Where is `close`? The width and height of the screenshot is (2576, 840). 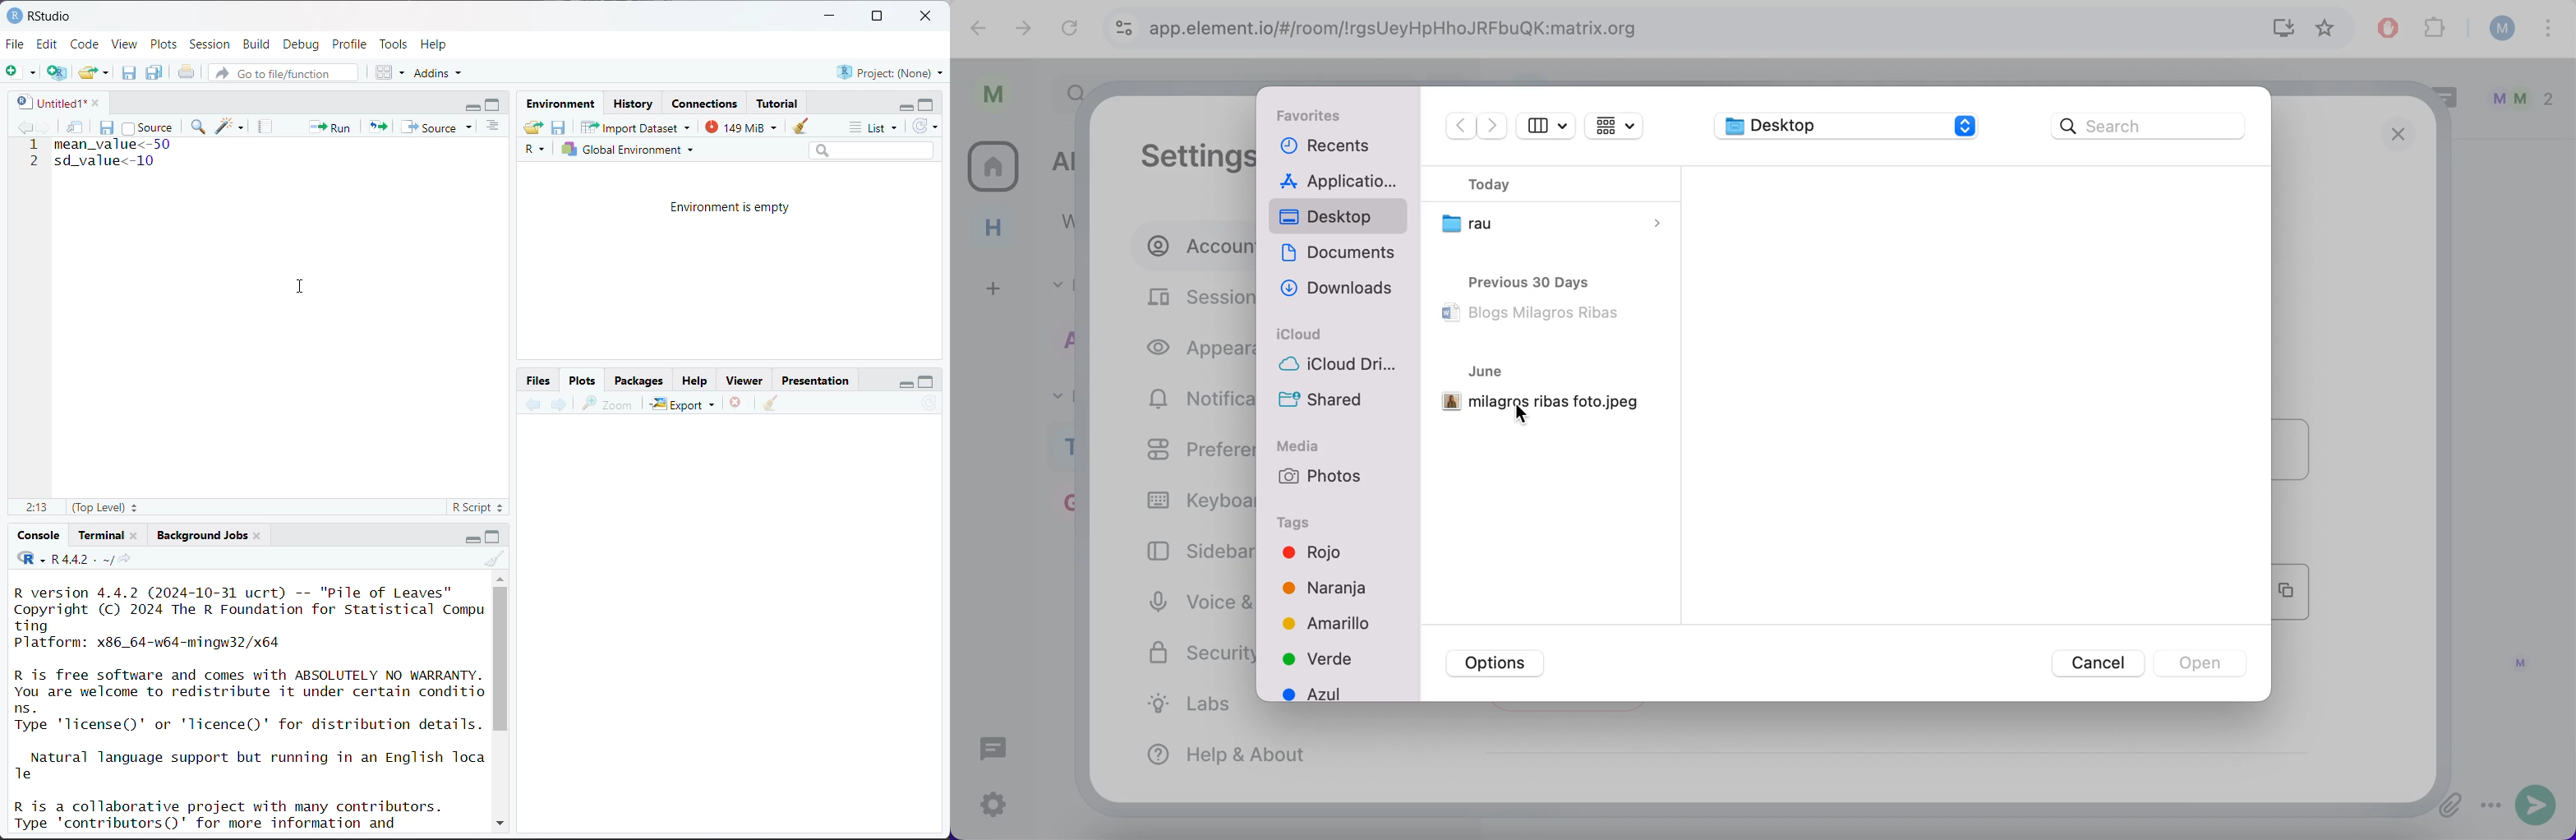 close is located at coordinates (91, 101).